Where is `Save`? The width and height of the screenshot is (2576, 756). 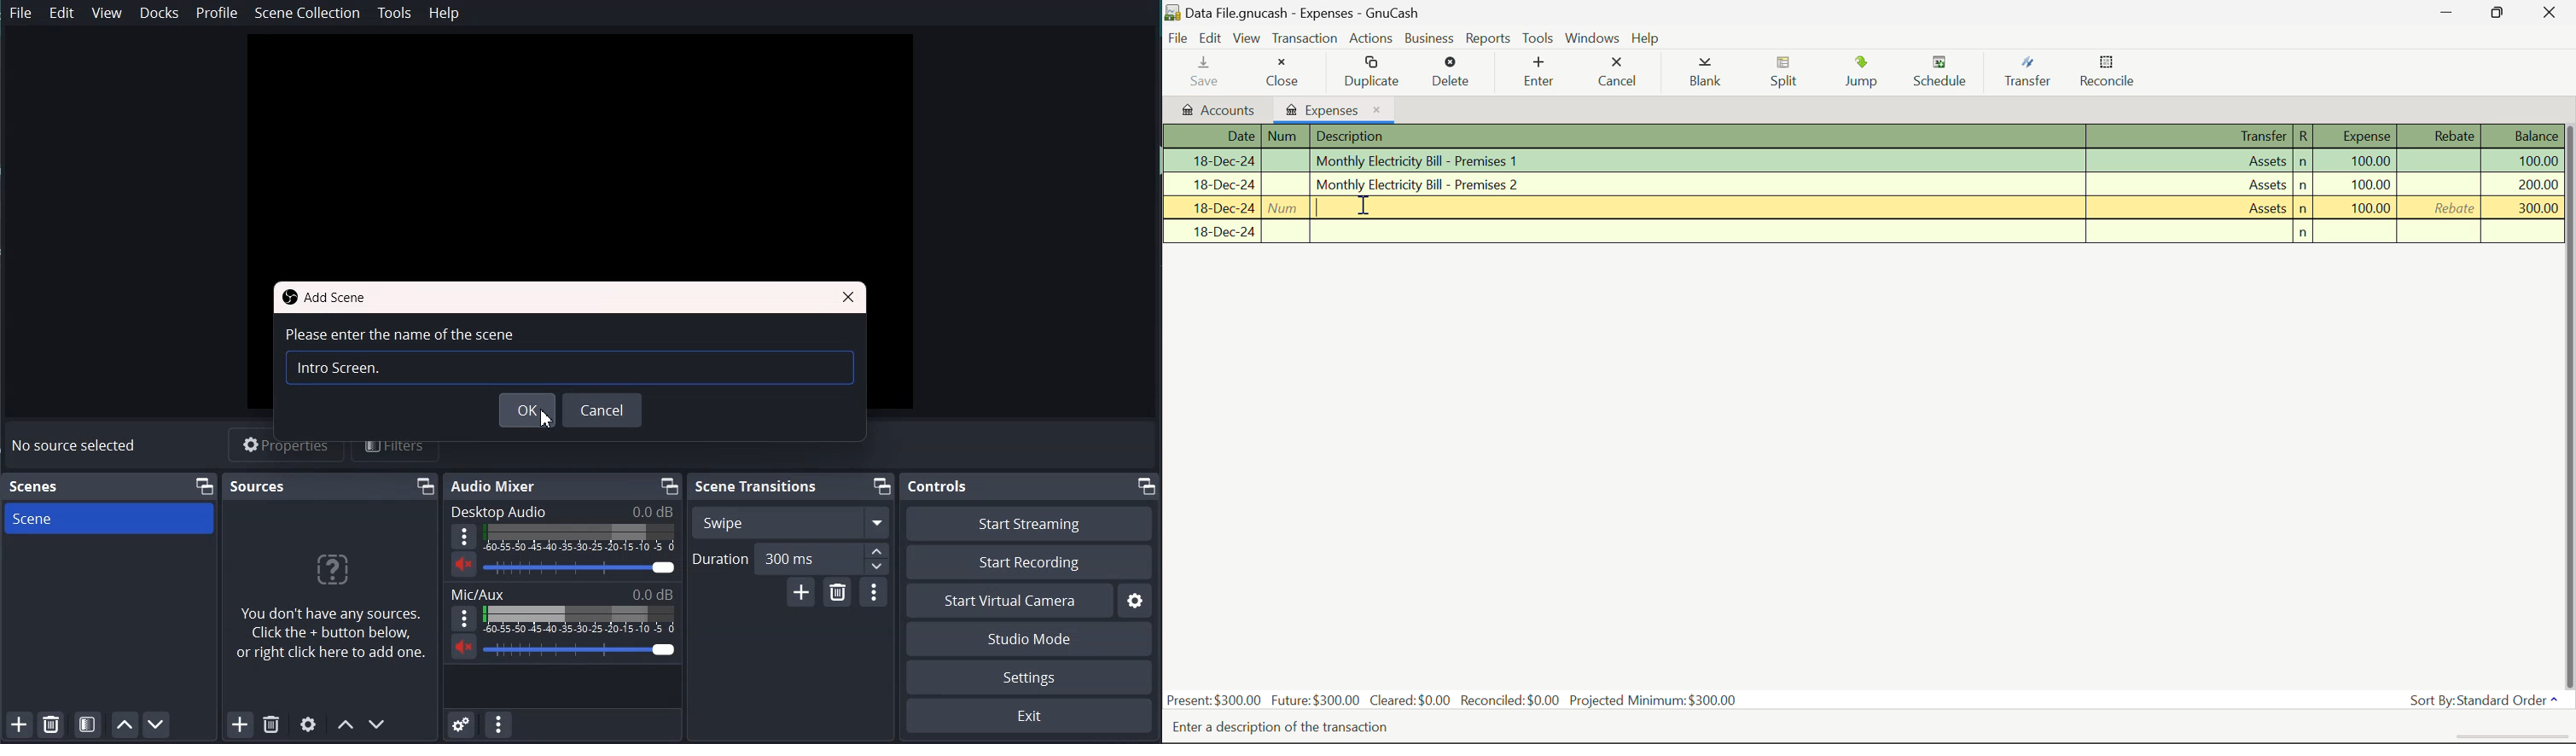 Save is located at coordinates (1208, 73).